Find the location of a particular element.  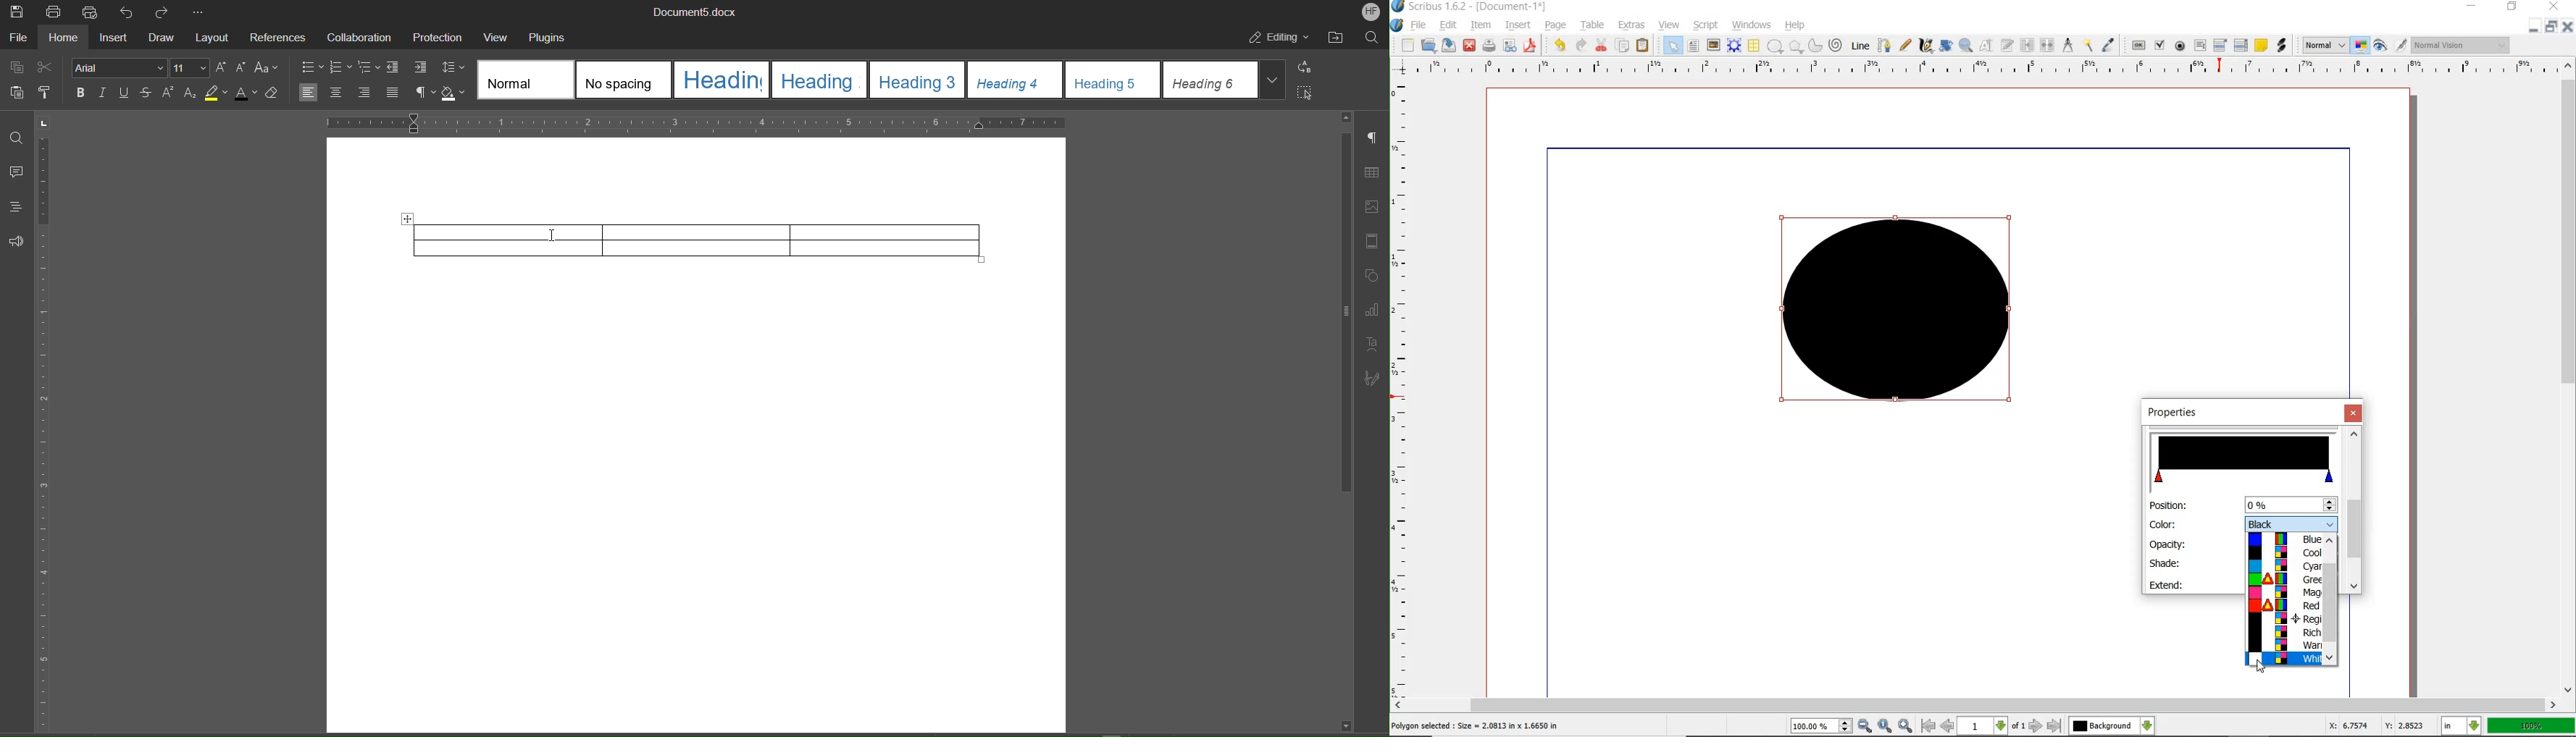

properties is located at coordinates (2186, 413).